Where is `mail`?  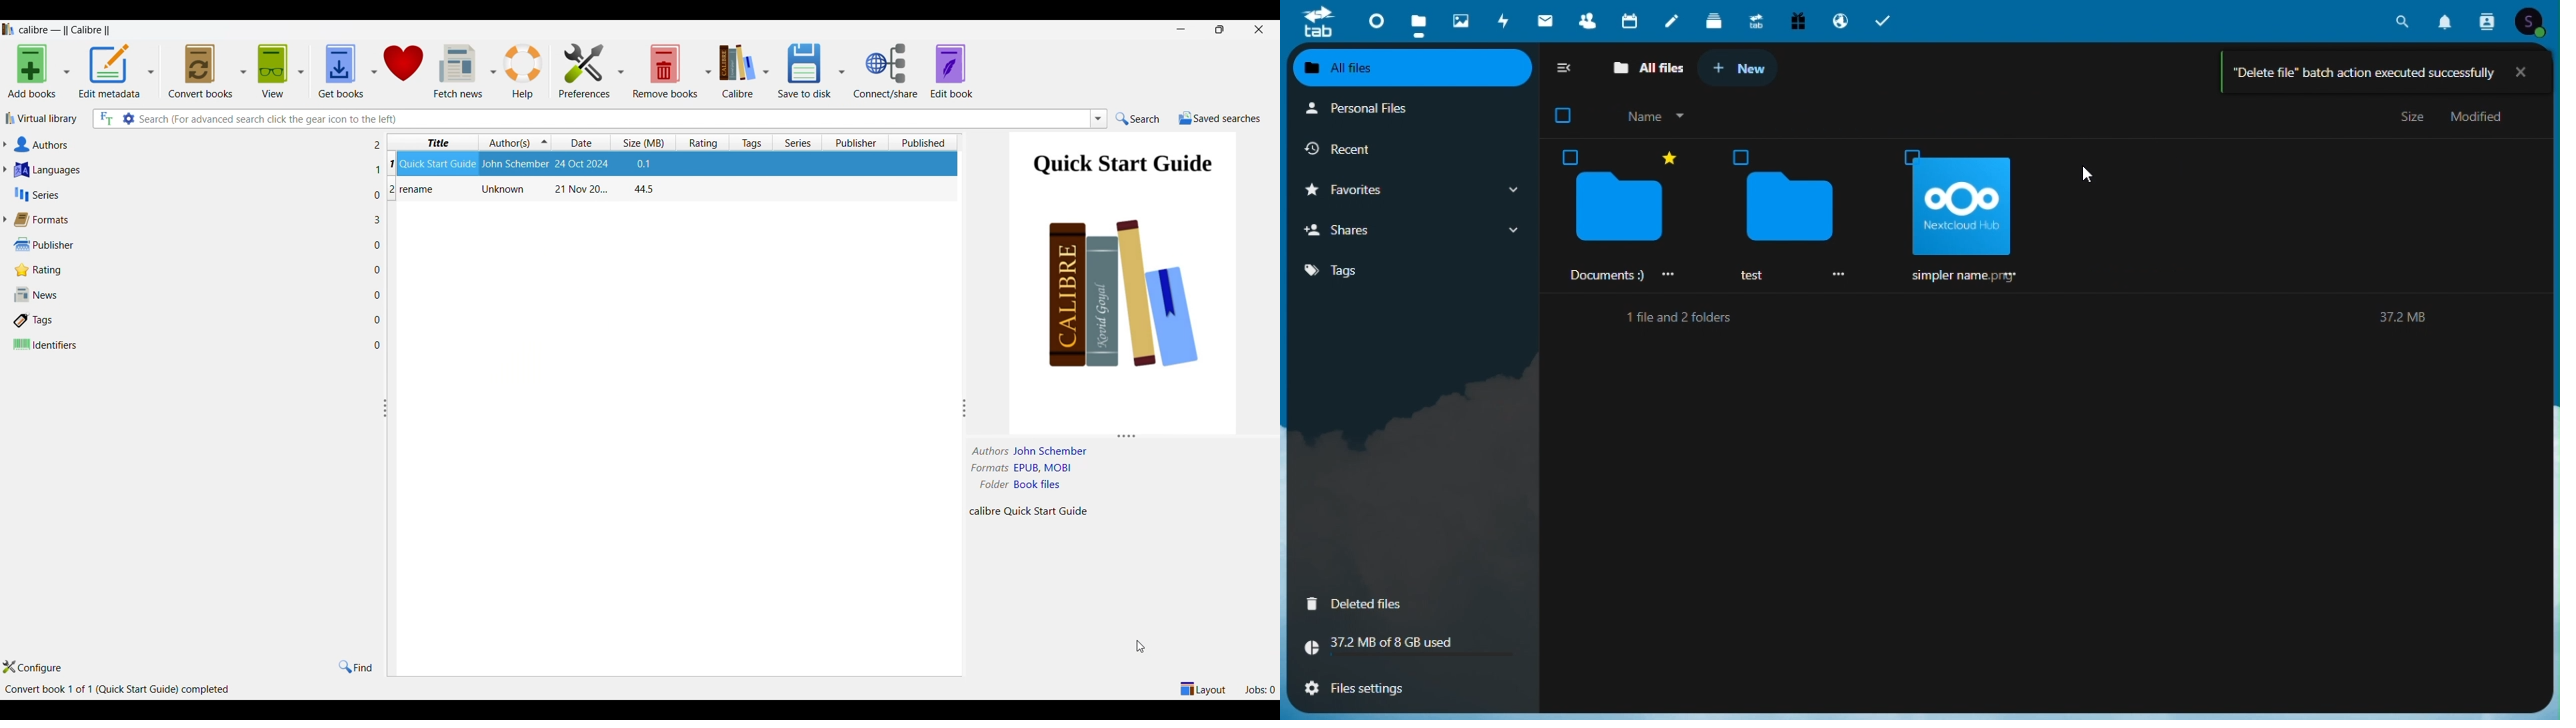 mail is located at coordinates (1547, 19).